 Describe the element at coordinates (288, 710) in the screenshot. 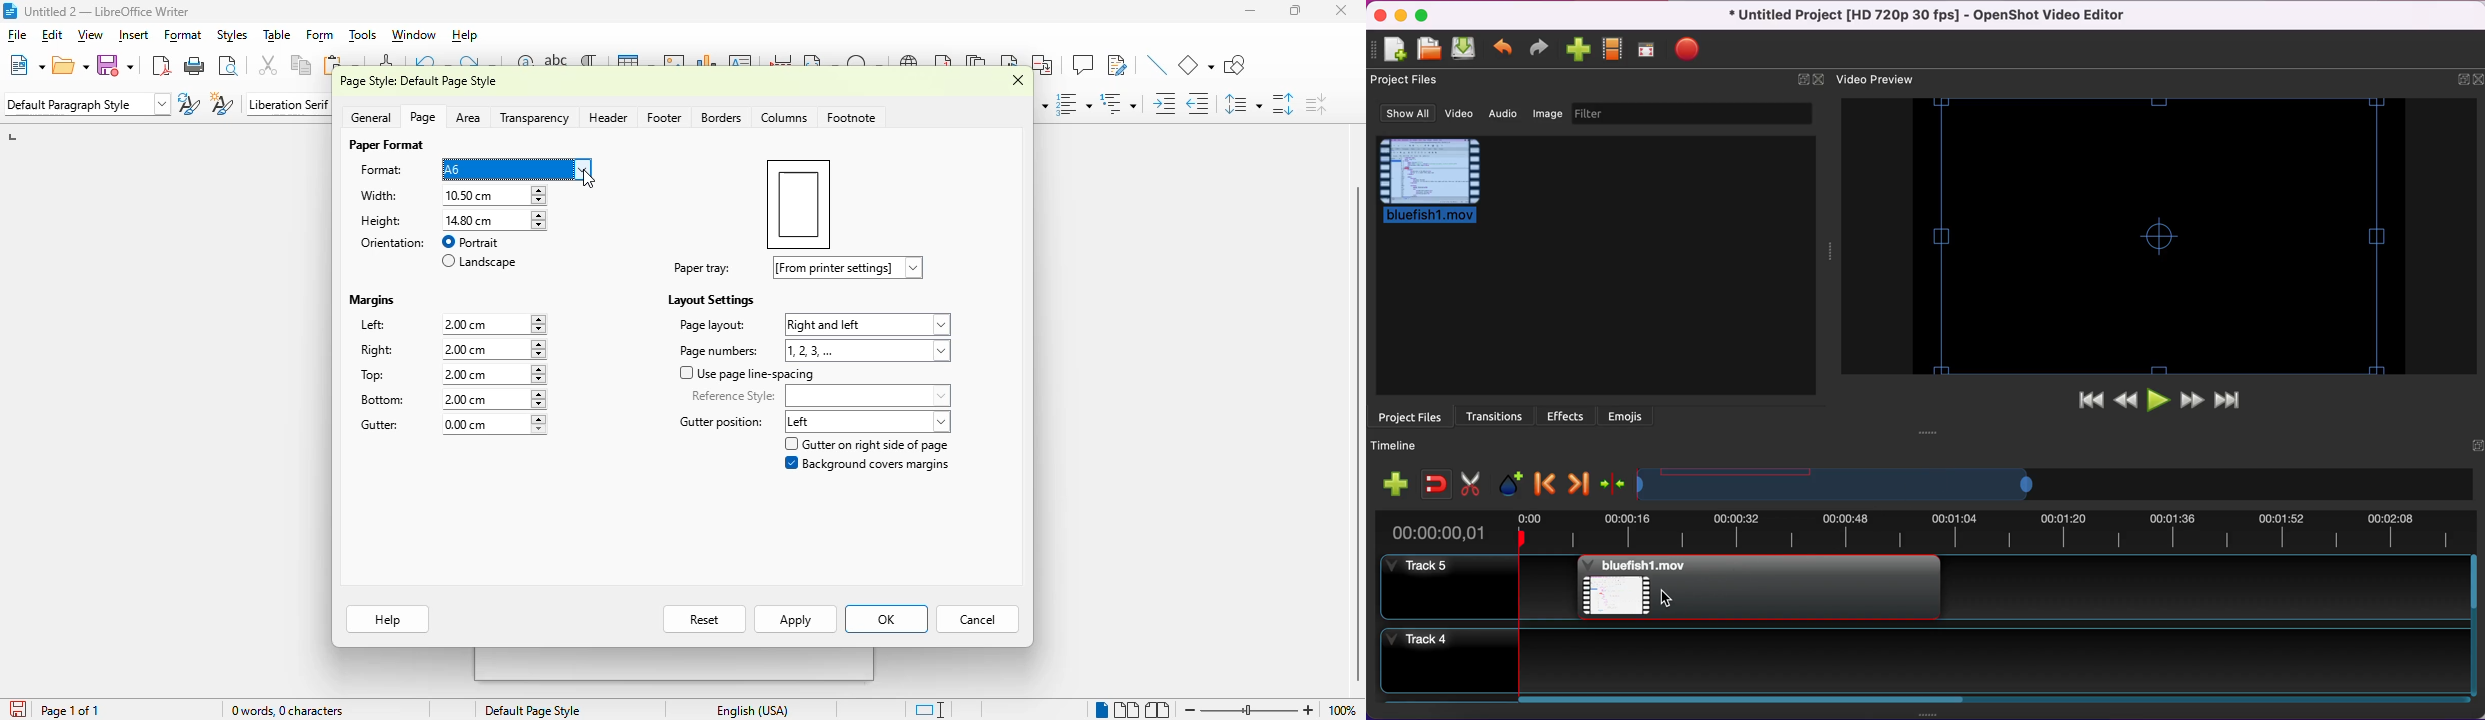

I see `word and character count` at that location.